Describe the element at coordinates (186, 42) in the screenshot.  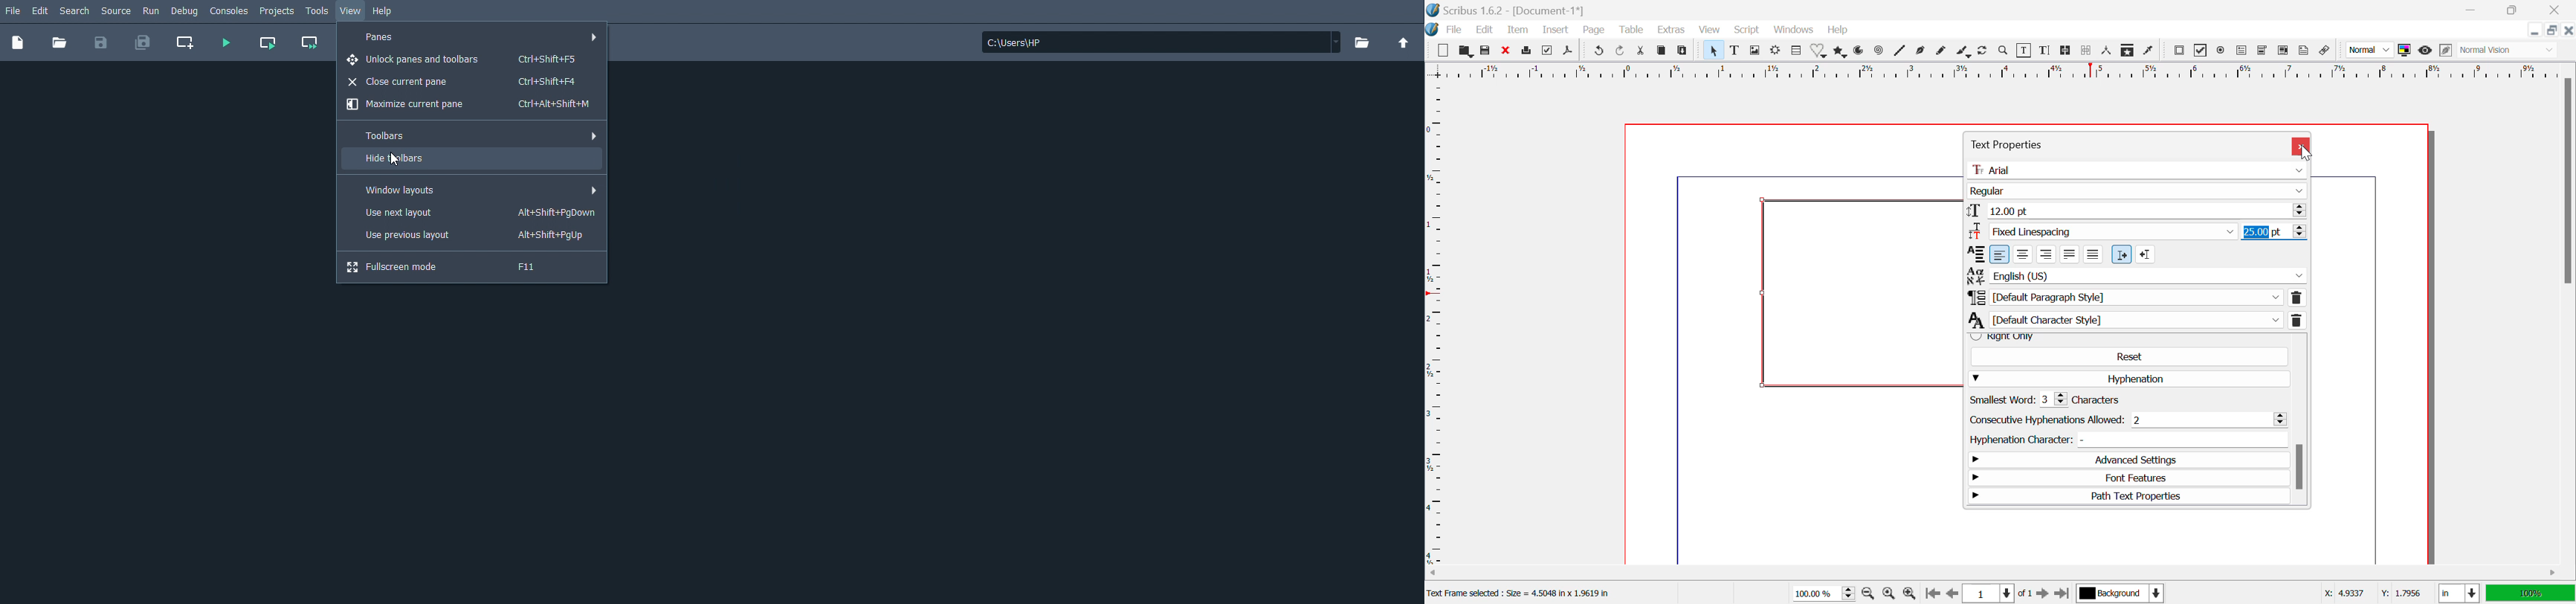
I see `Create new cell at the current line` at that location.